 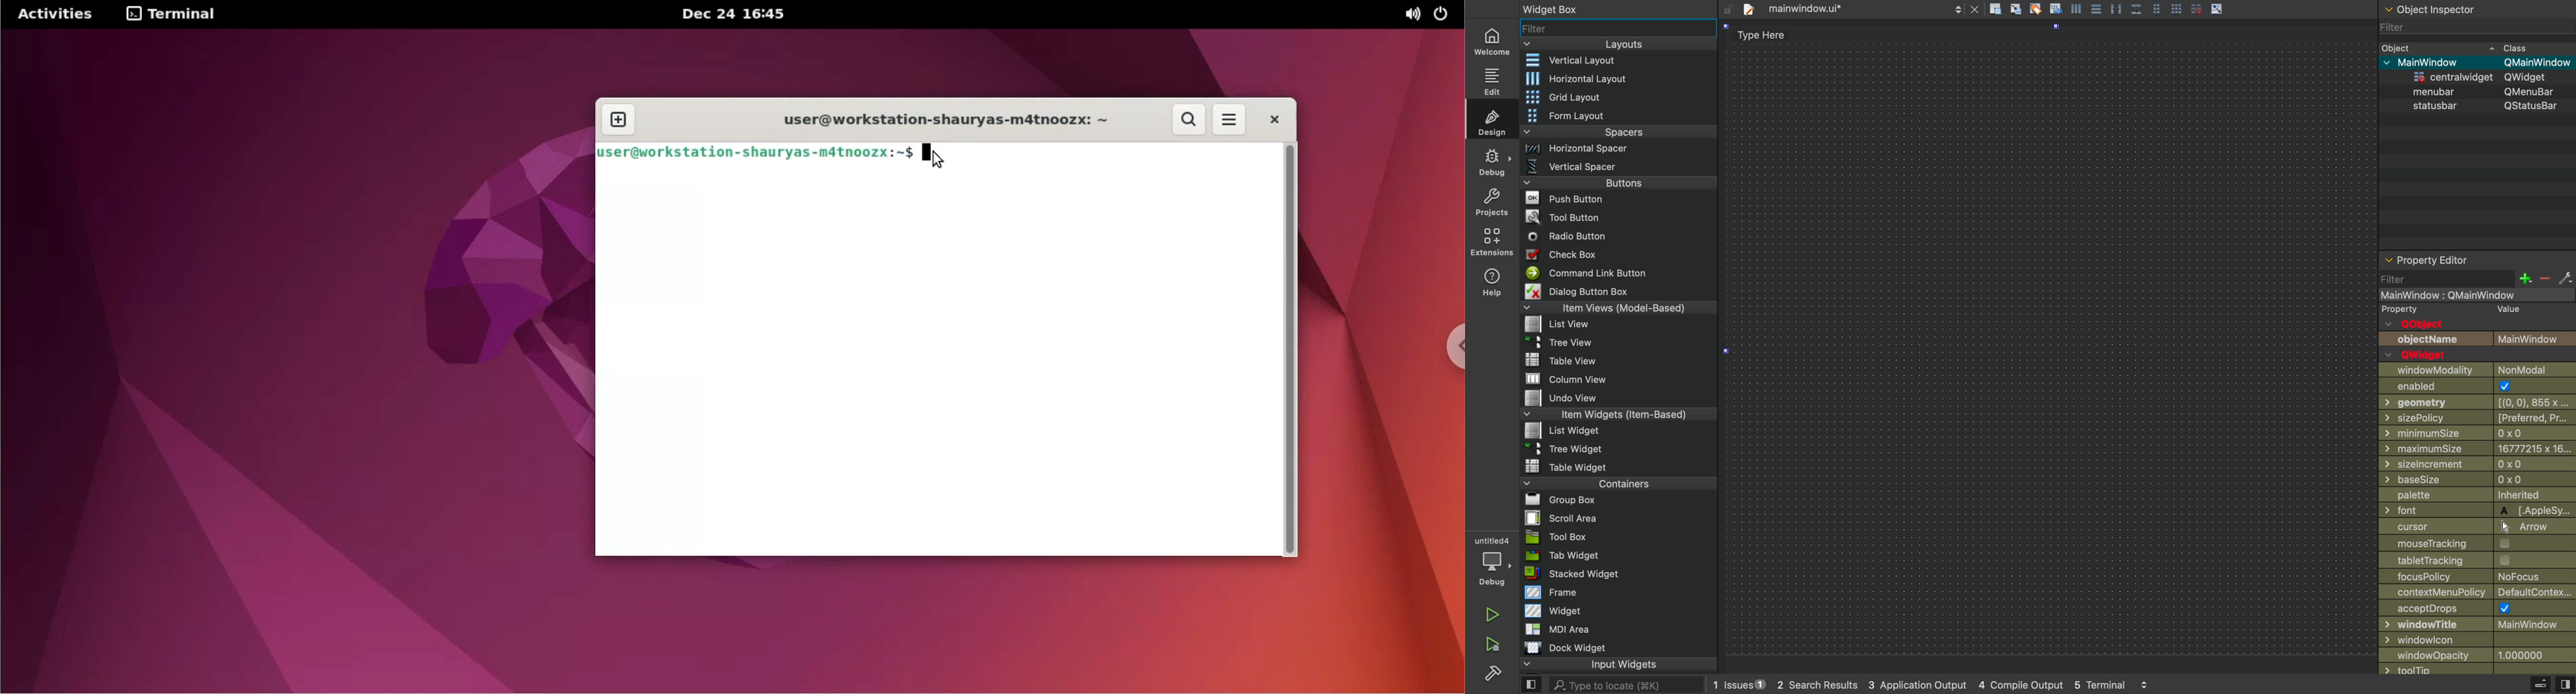 I want to click on filter, so click(x=2477, y=279).